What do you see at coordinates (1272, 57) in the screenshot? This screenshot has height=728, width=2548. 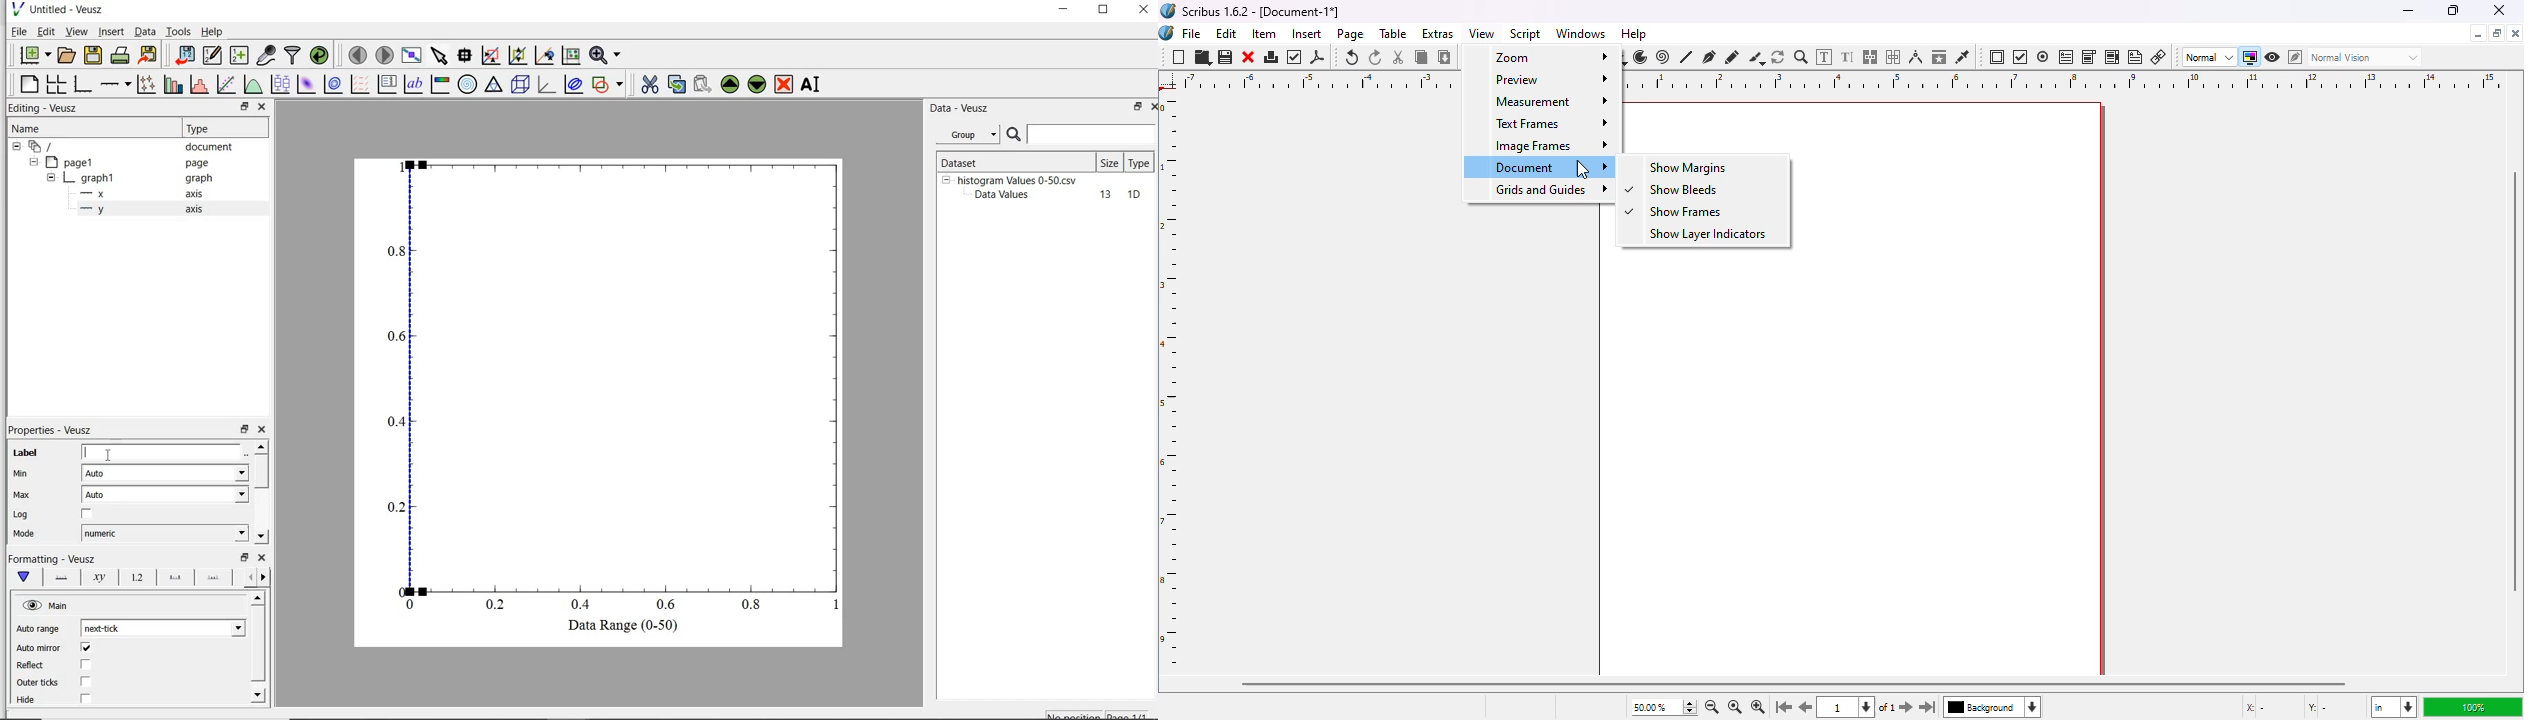 I see `print` at bounding box center [1272, 57].